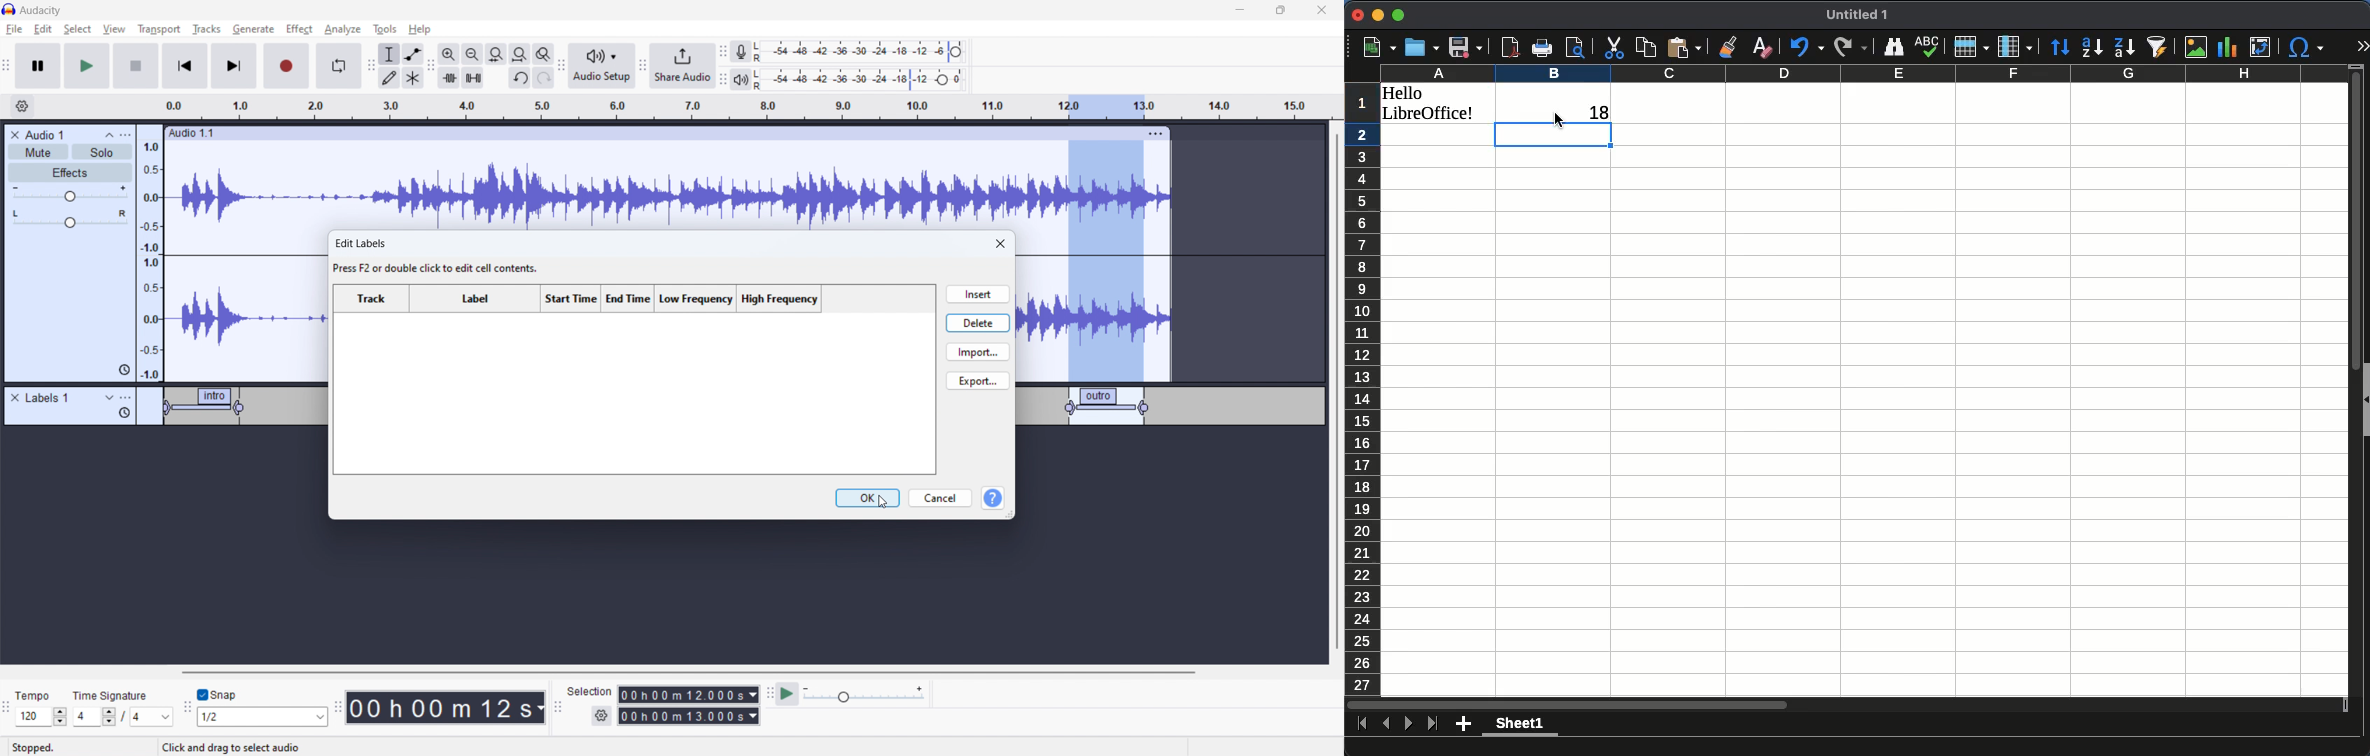 The width and height of the screenshot is (2380, 756). Describe the element at coordinates (15, 29) in the screenshot. I see `file` at that location.